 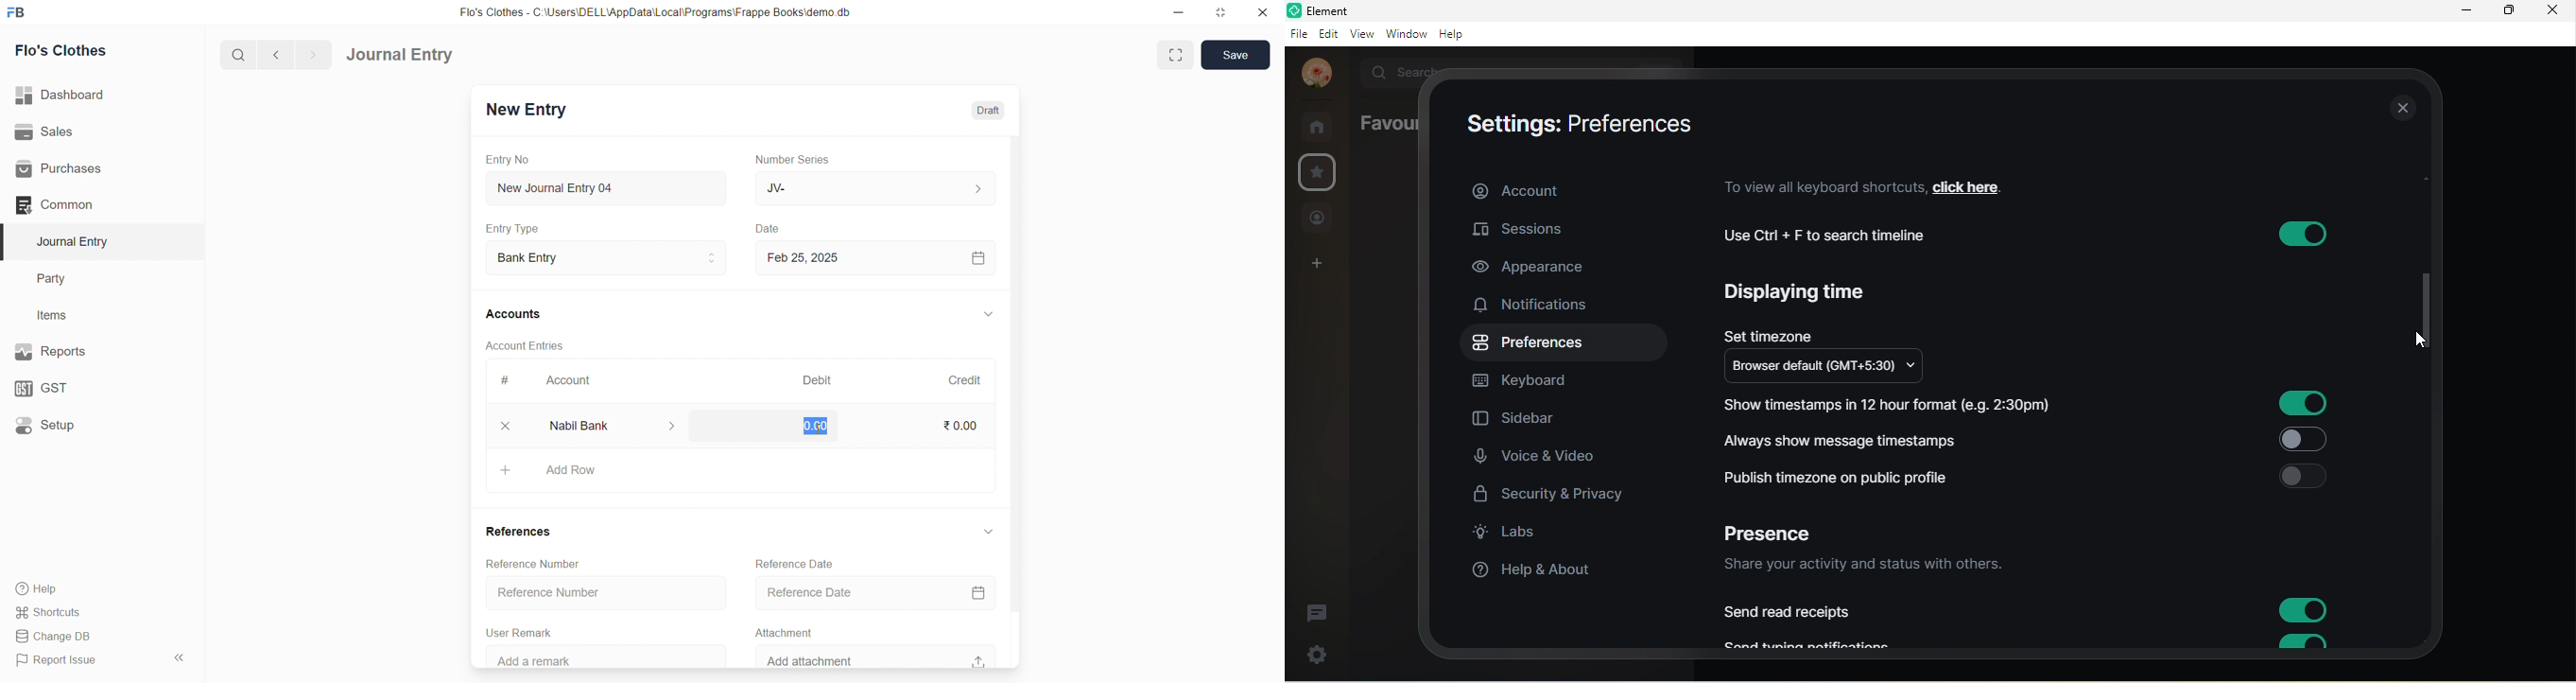 What do you see at coordinates (523, 345) in the screenshot?
I see `Account Entries` at bounding box center [523, 345].